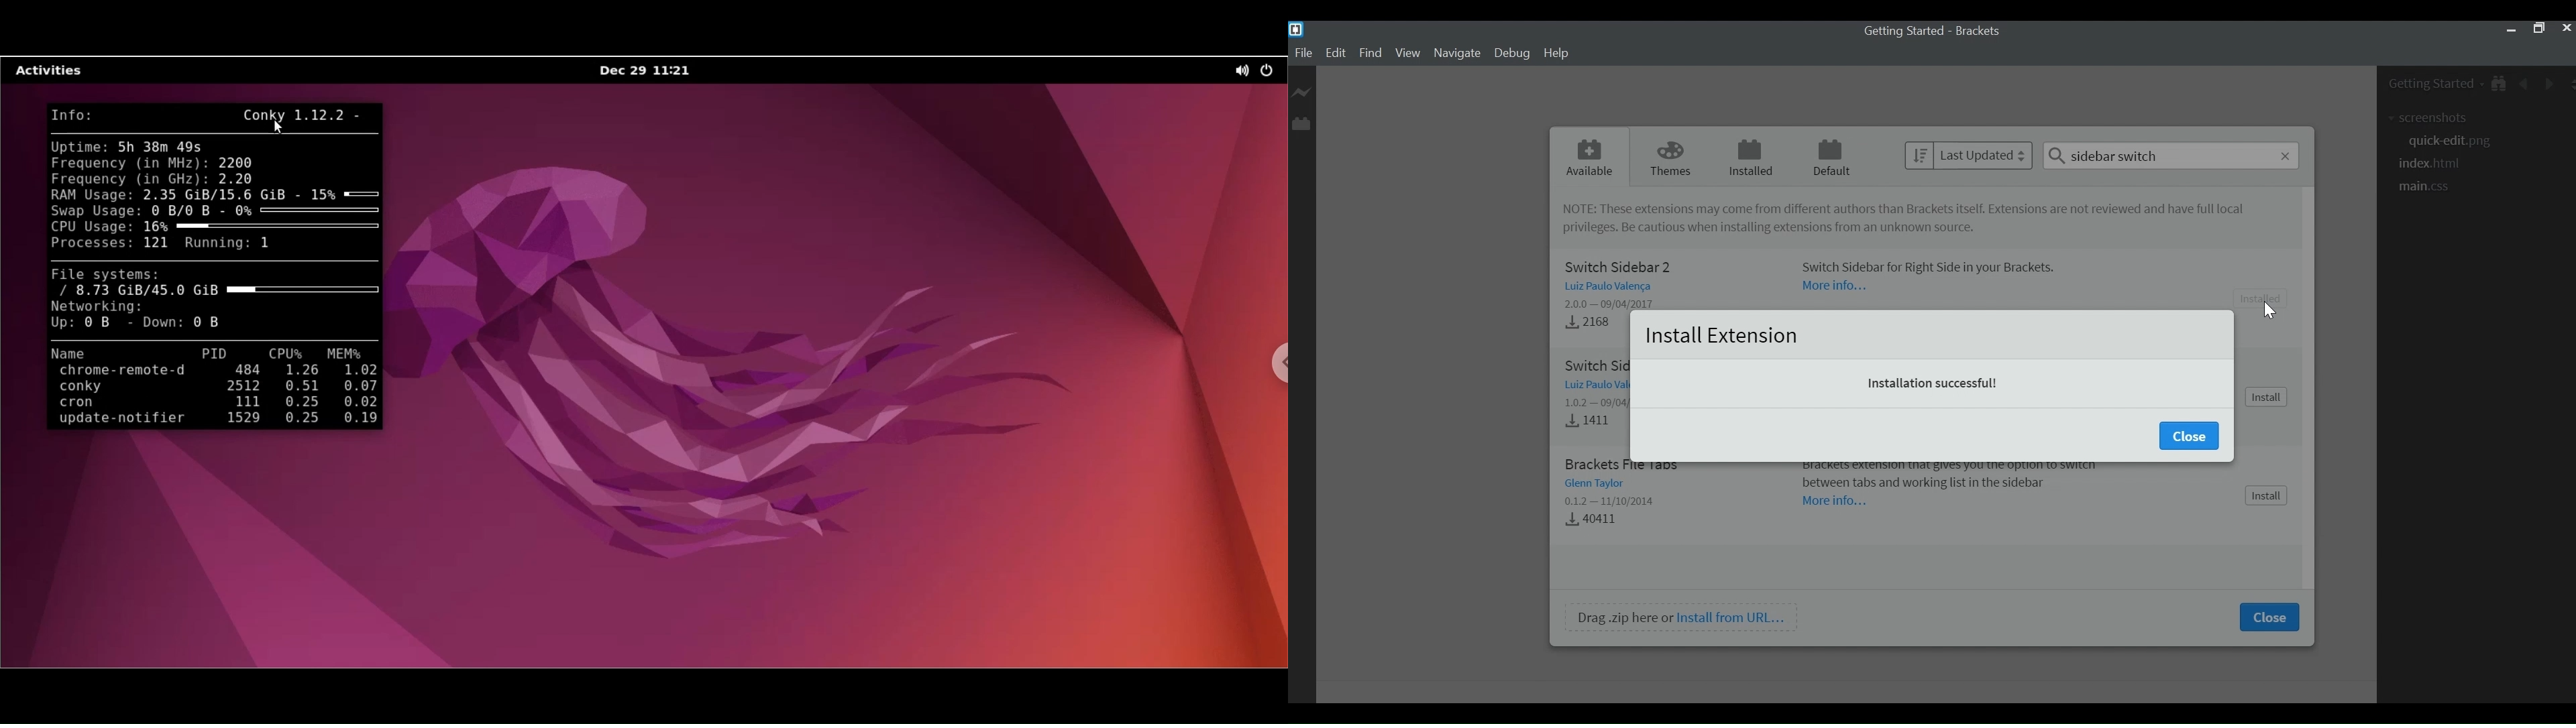 This screenshot has height=728, width=2576. What do you see at coordinates (1515, 54) in the screenshot?
I see `Debug` at bounding box center [1515, 54].